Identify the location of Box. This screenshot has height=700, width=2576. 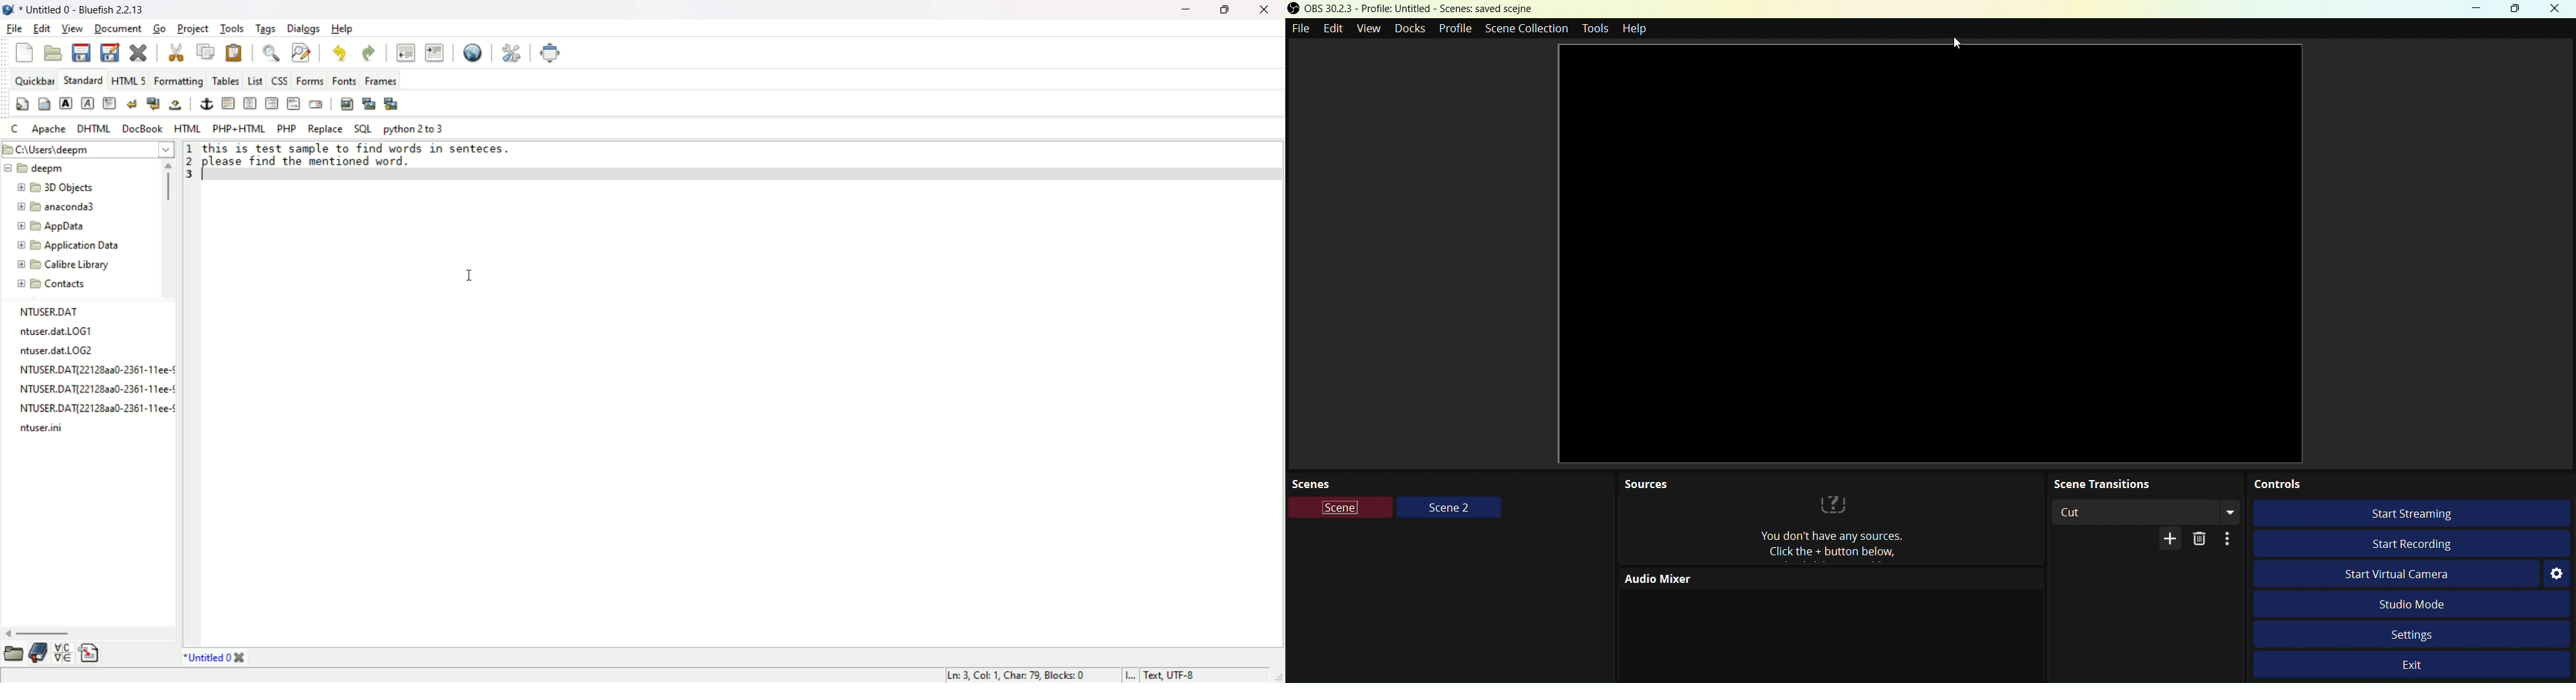
(2520, 10).